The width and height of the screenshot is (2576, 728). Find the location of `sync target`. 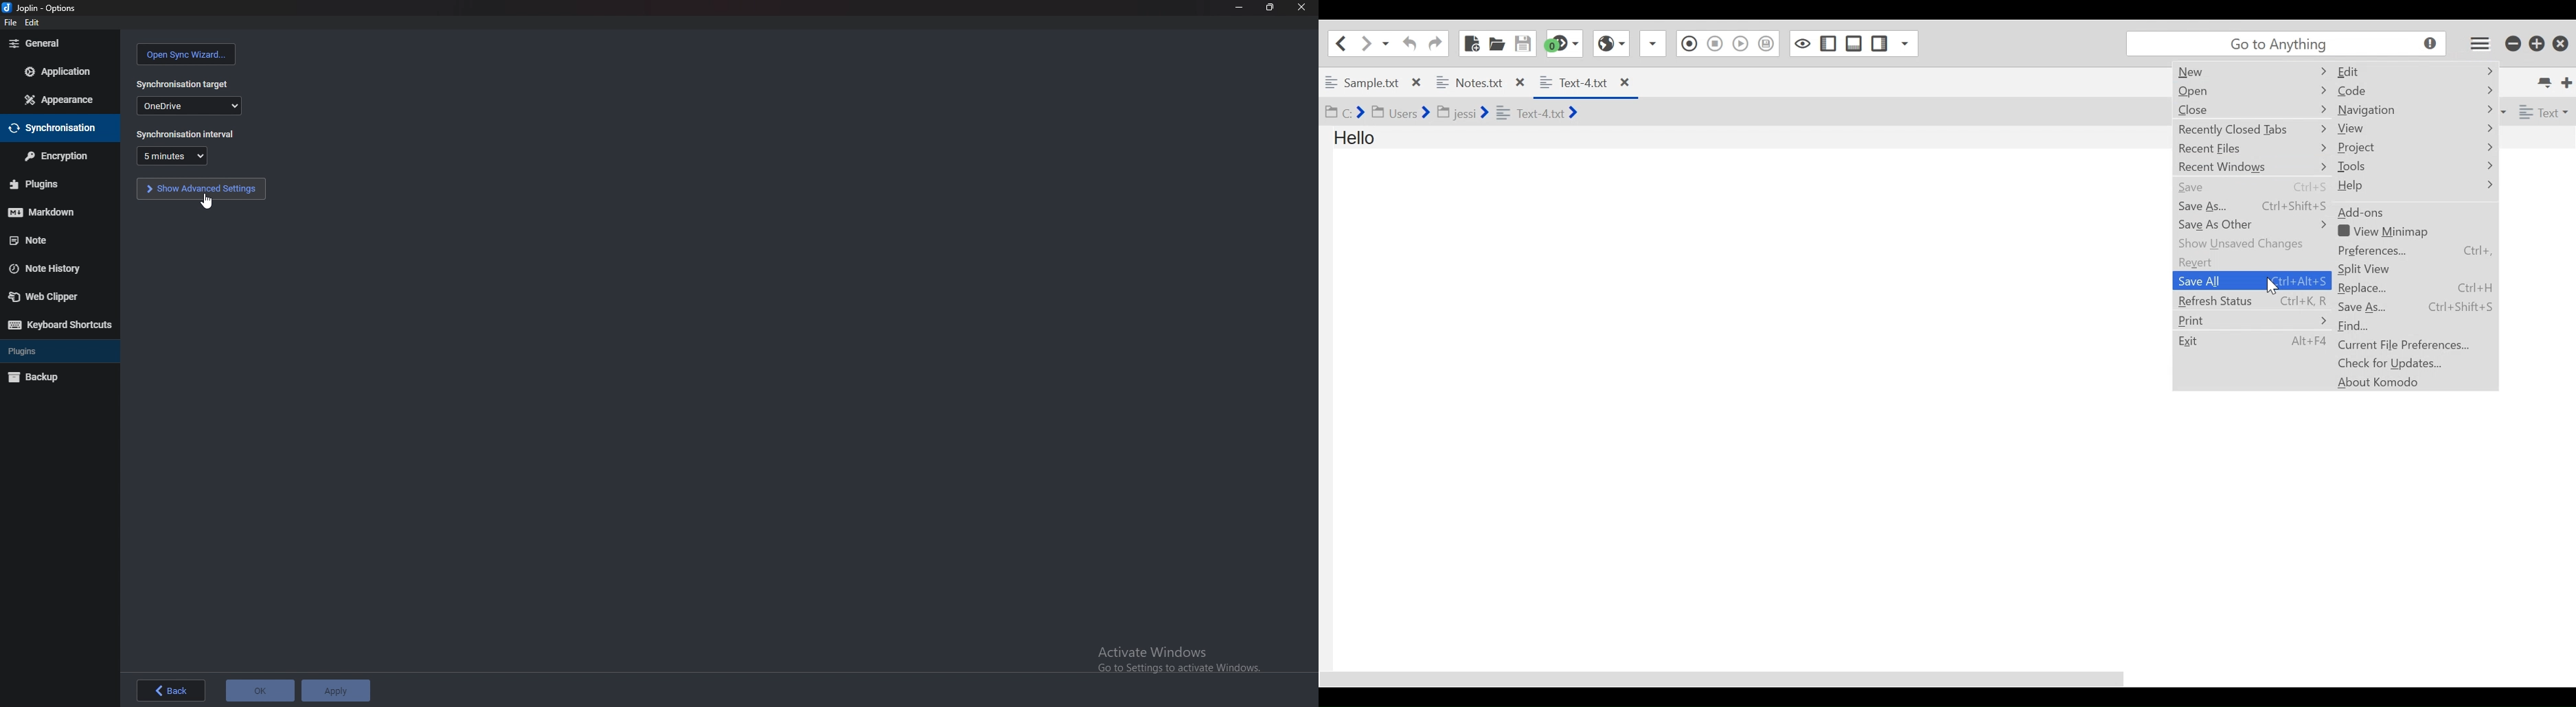

sync target is located at coordinates (183, 83).